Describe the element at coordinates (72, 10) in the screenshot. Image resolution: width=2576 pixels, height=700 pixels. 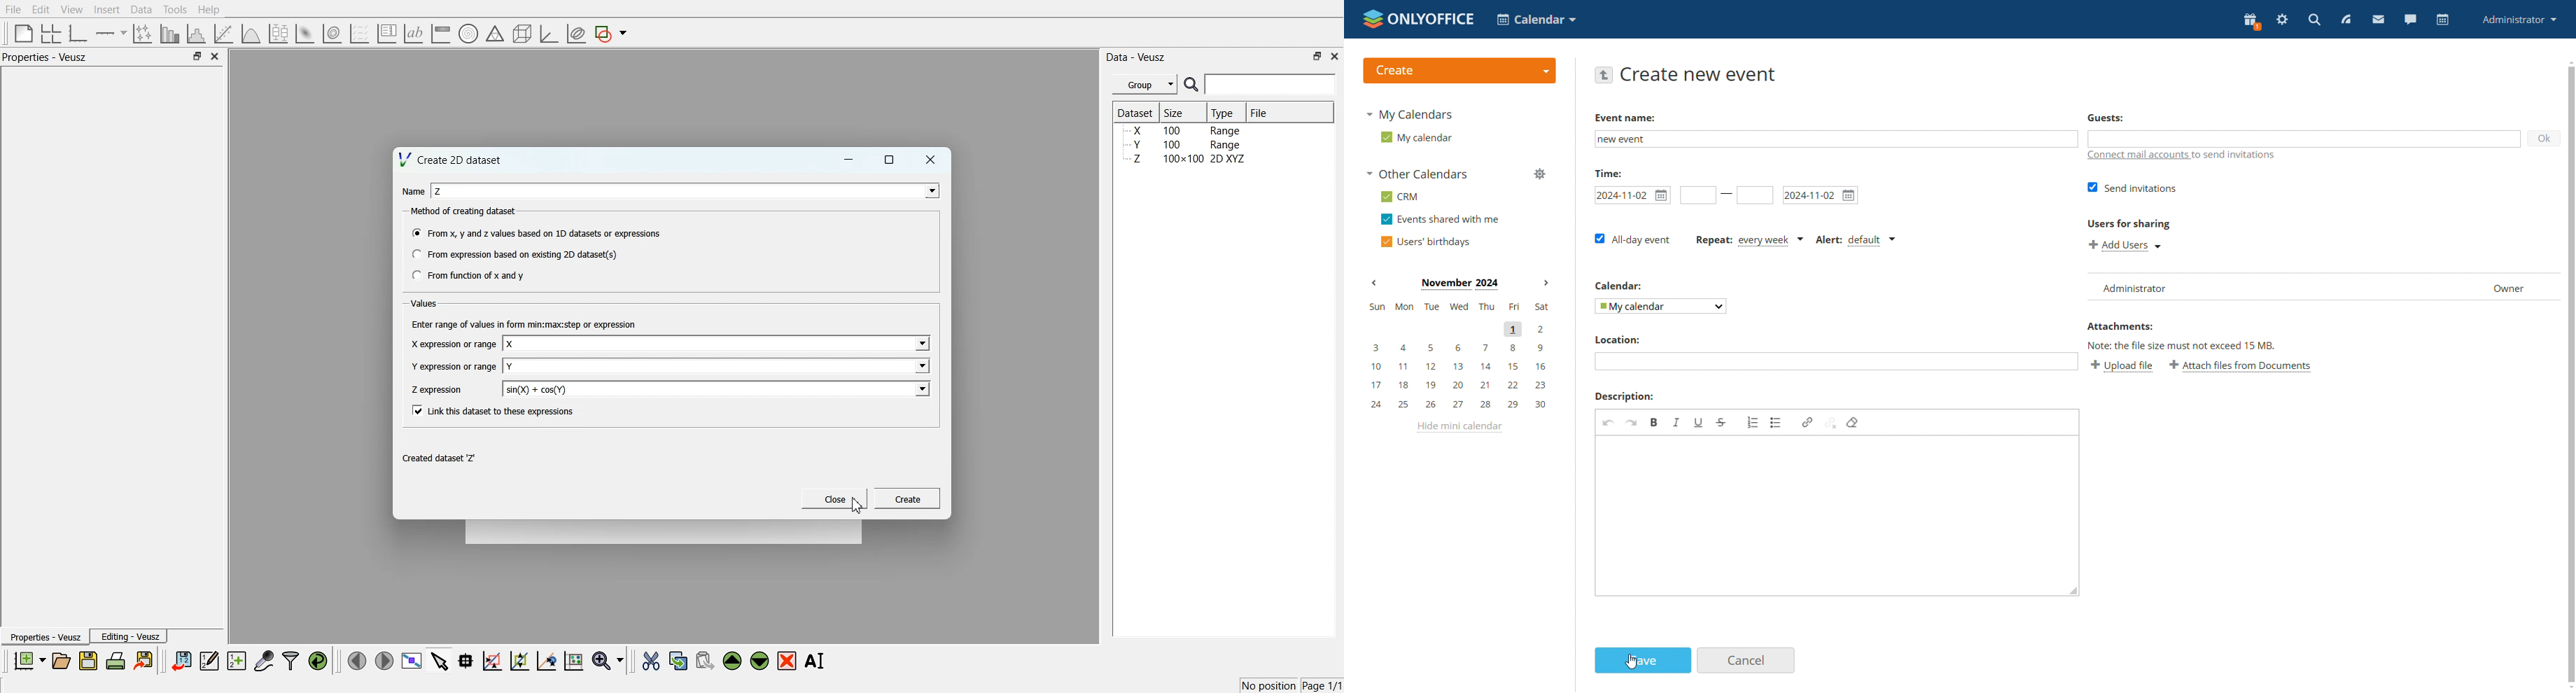
I see `View` at that location.